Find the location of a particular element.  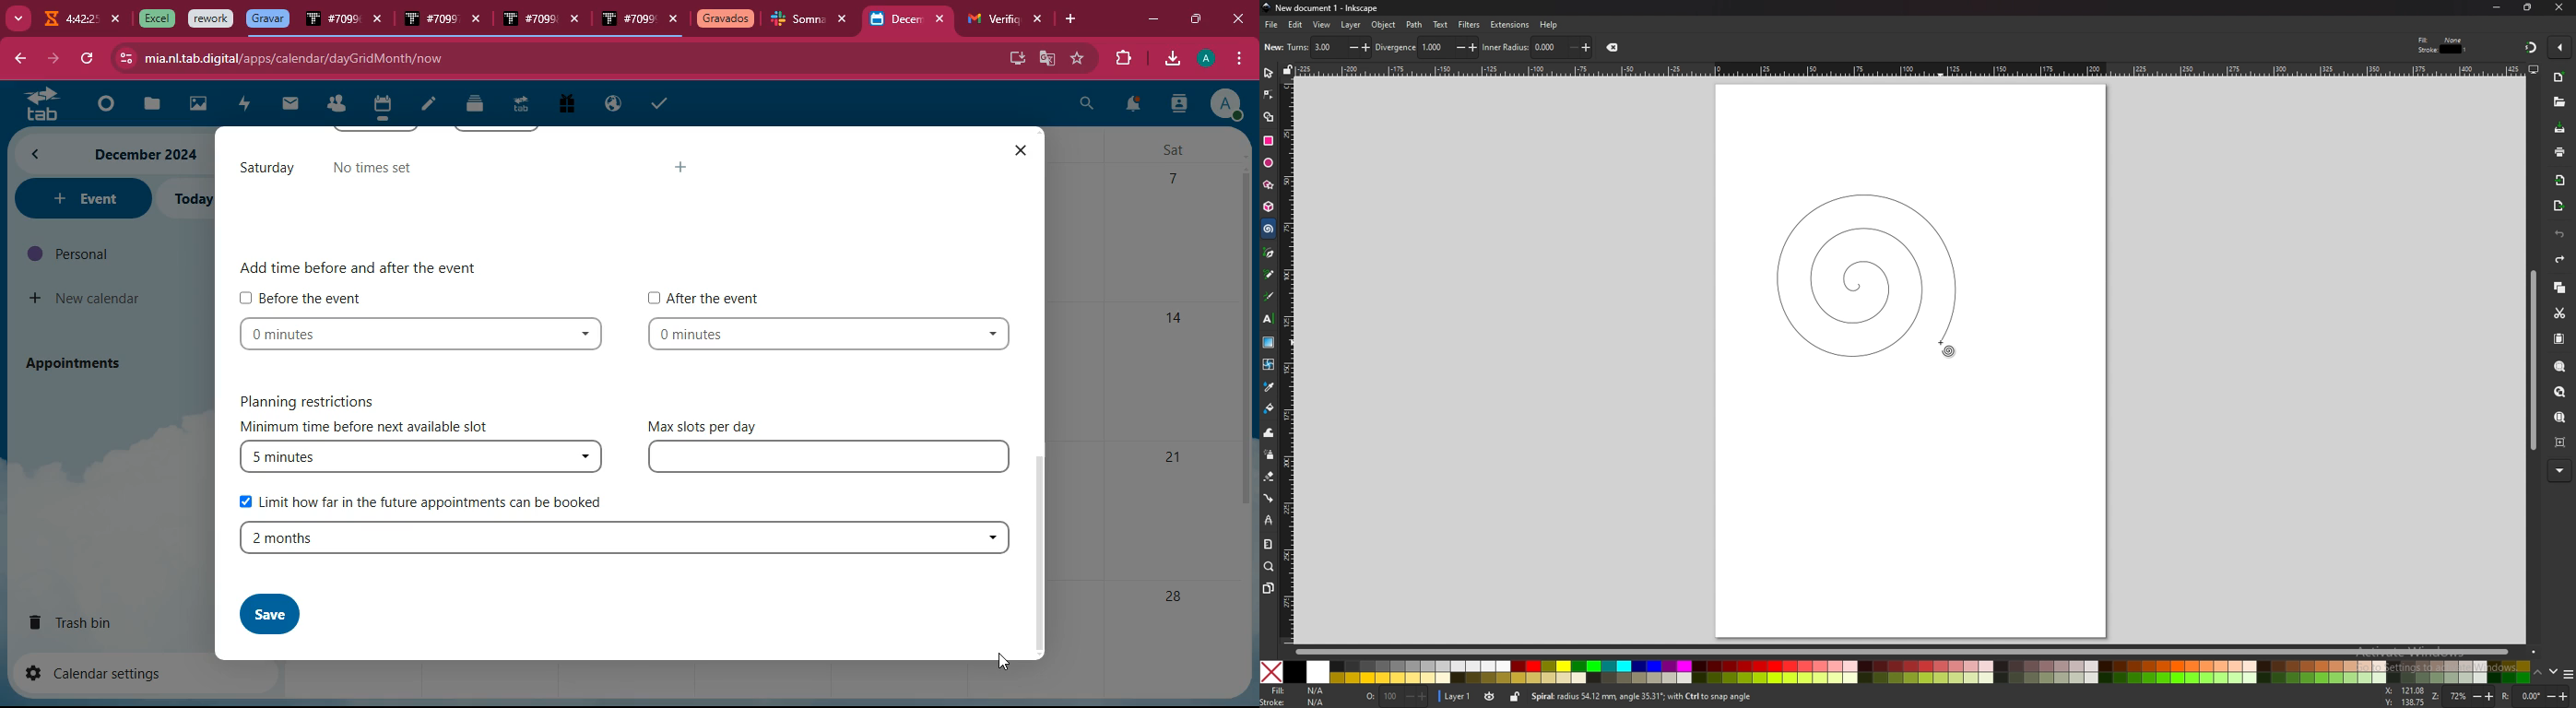

minimum time  is located at coordinates (374, 428).